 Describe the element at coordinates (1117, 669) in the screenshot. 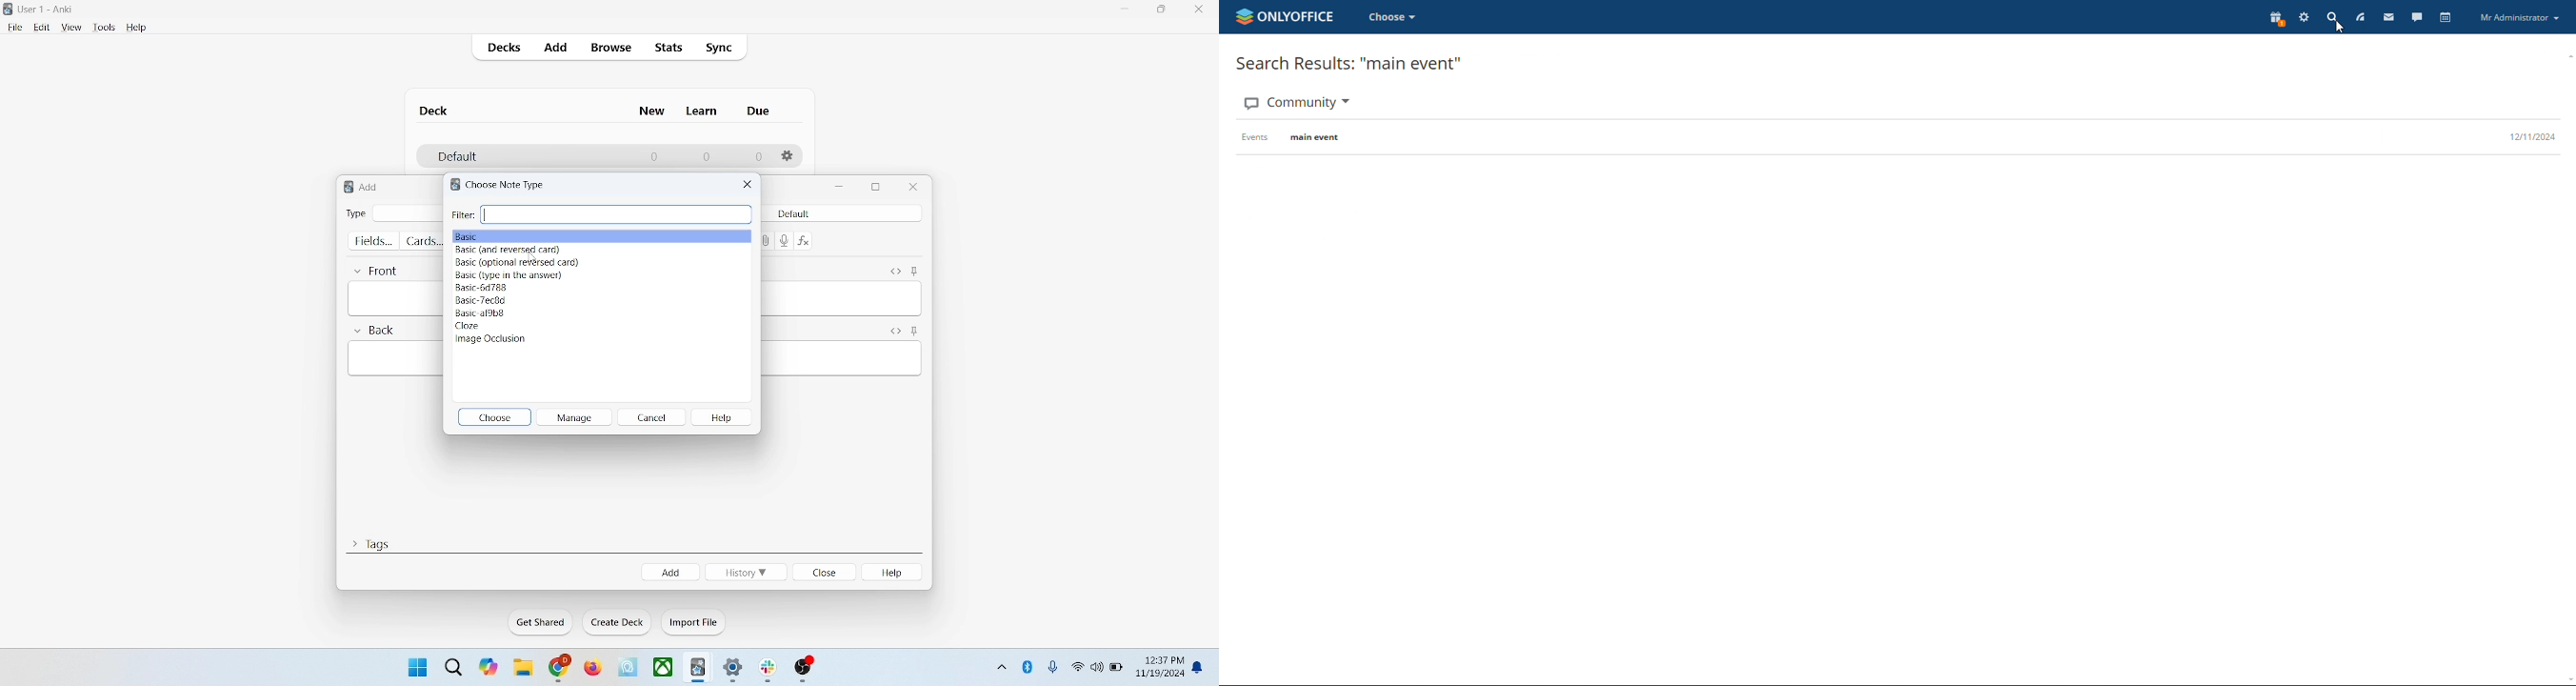

I see `battery` at that location.